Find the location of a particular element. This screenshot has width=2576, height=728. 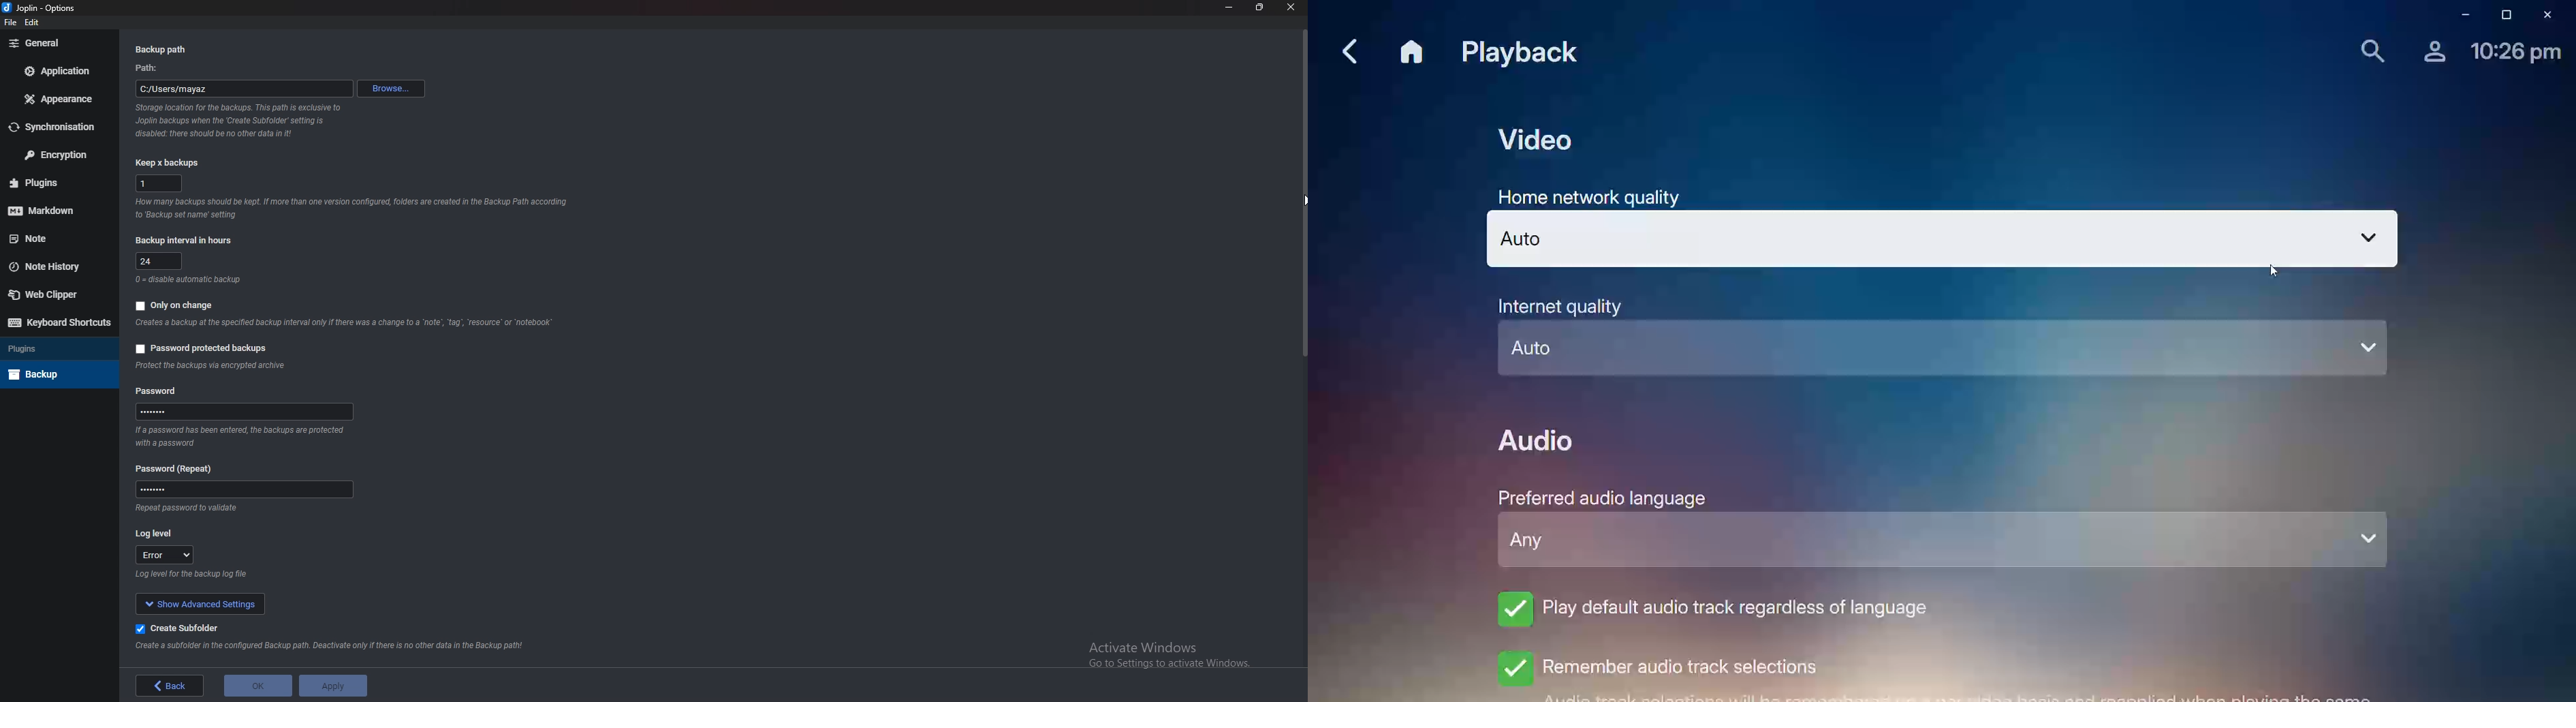

Info is located at coordinates (332, 647).